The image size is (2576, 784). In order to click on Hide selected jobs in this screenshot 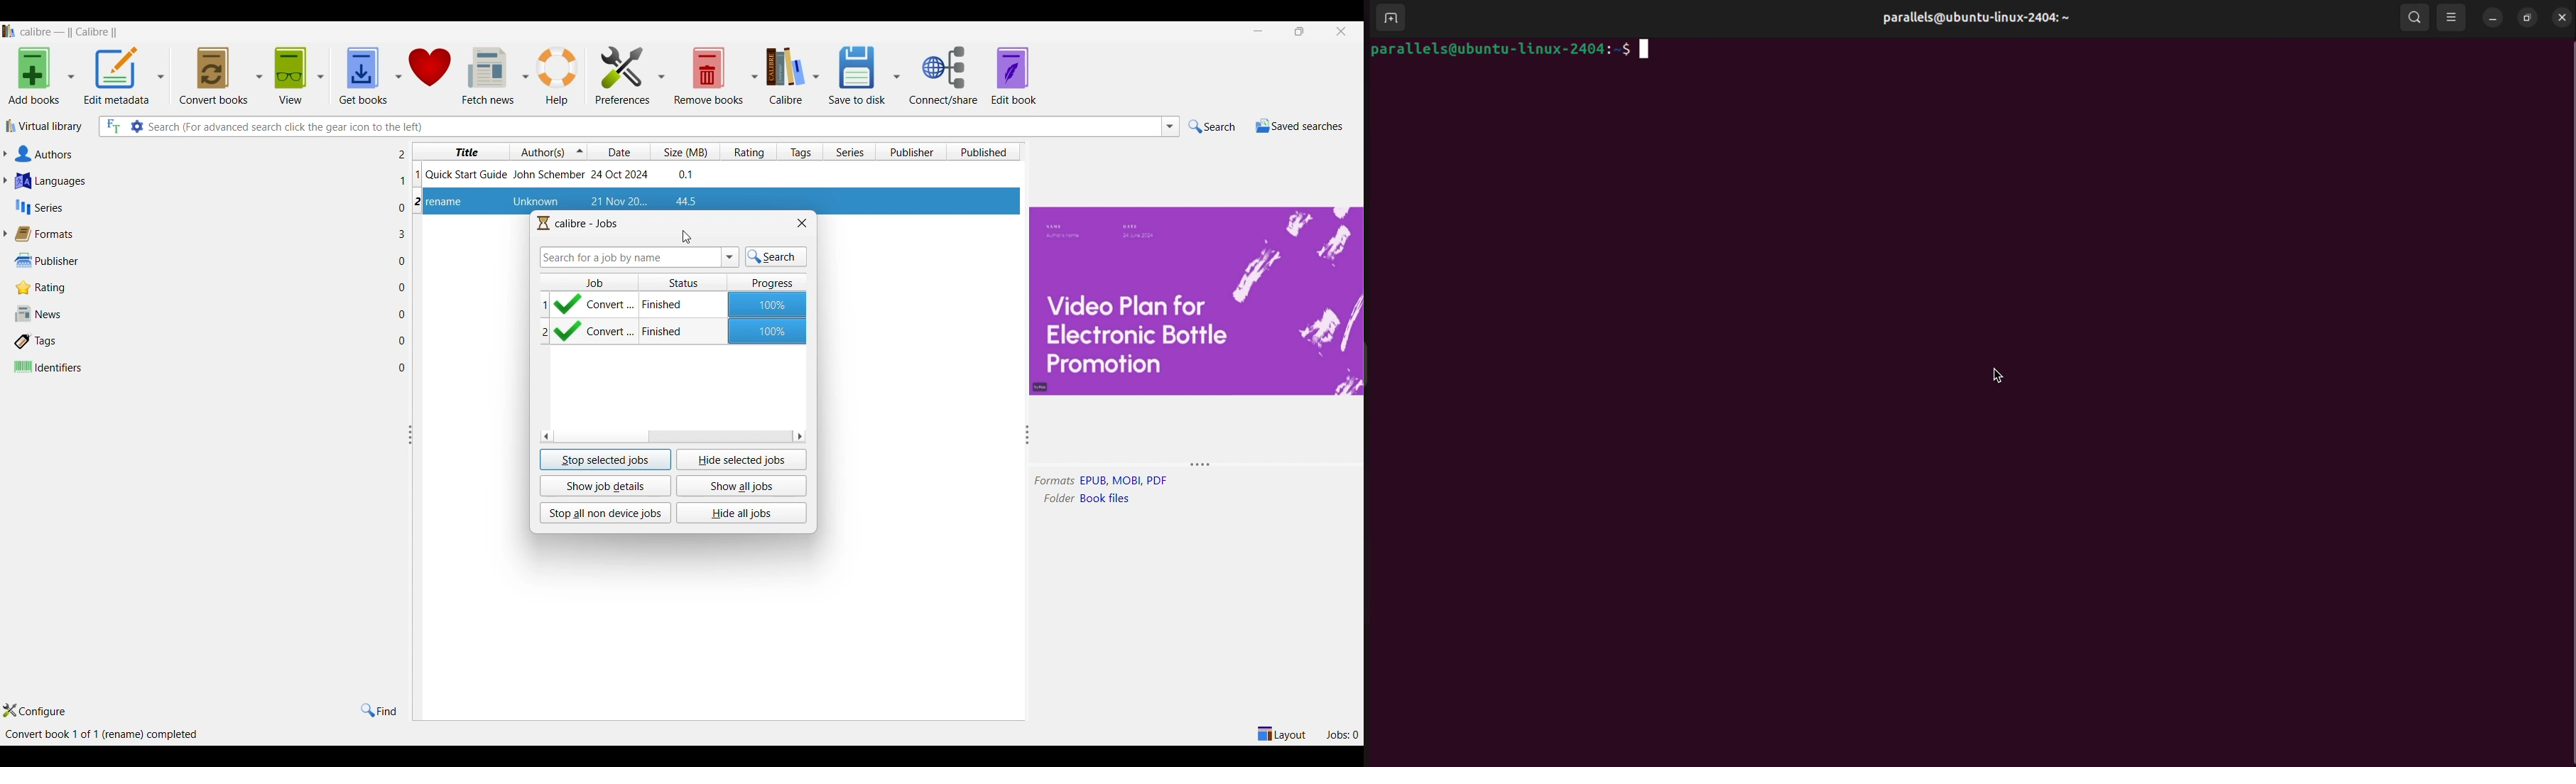, I will do `click(741, 459)`.